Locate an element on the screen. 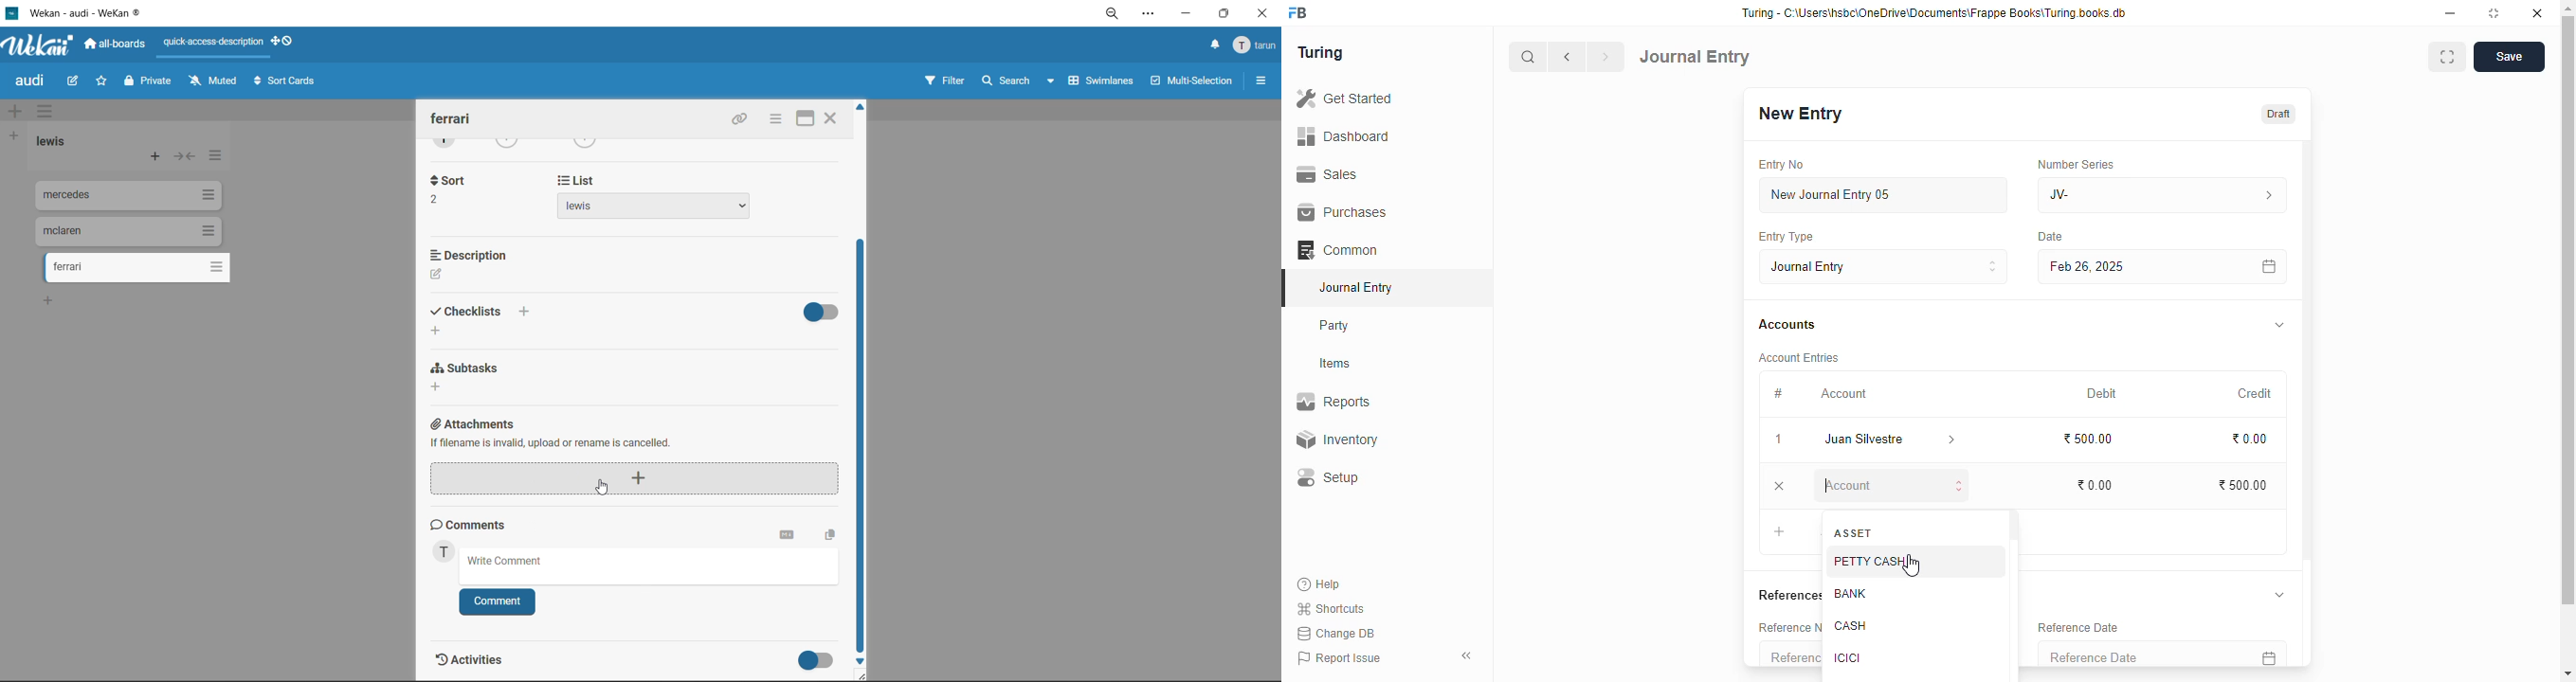 The height and width of the screenshot is (700, 2576). journal entry is located at coordinates (1355, 287).